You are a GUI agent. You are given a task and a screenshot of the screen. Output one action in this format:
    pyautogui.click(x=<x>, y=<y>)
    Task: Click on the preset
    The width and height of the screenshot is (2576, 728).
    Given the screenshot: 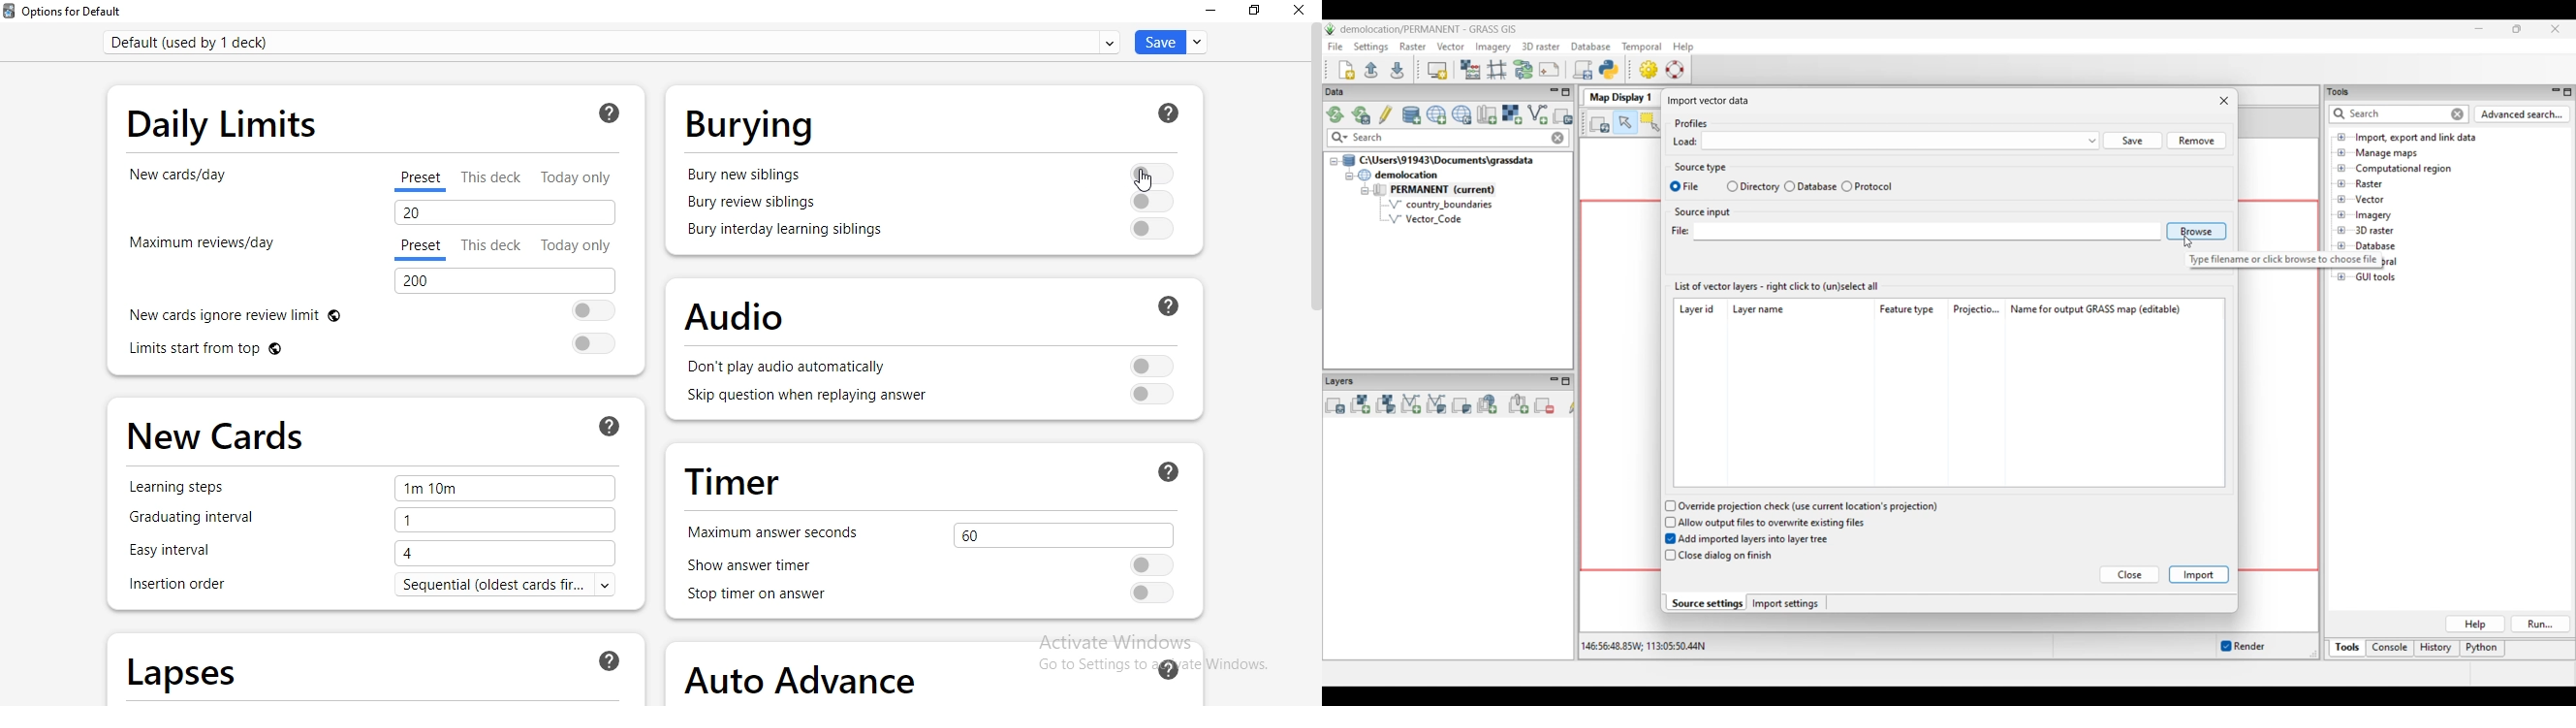 What is the action you would take?
    pyautogui.click(x=424, y=181)
    